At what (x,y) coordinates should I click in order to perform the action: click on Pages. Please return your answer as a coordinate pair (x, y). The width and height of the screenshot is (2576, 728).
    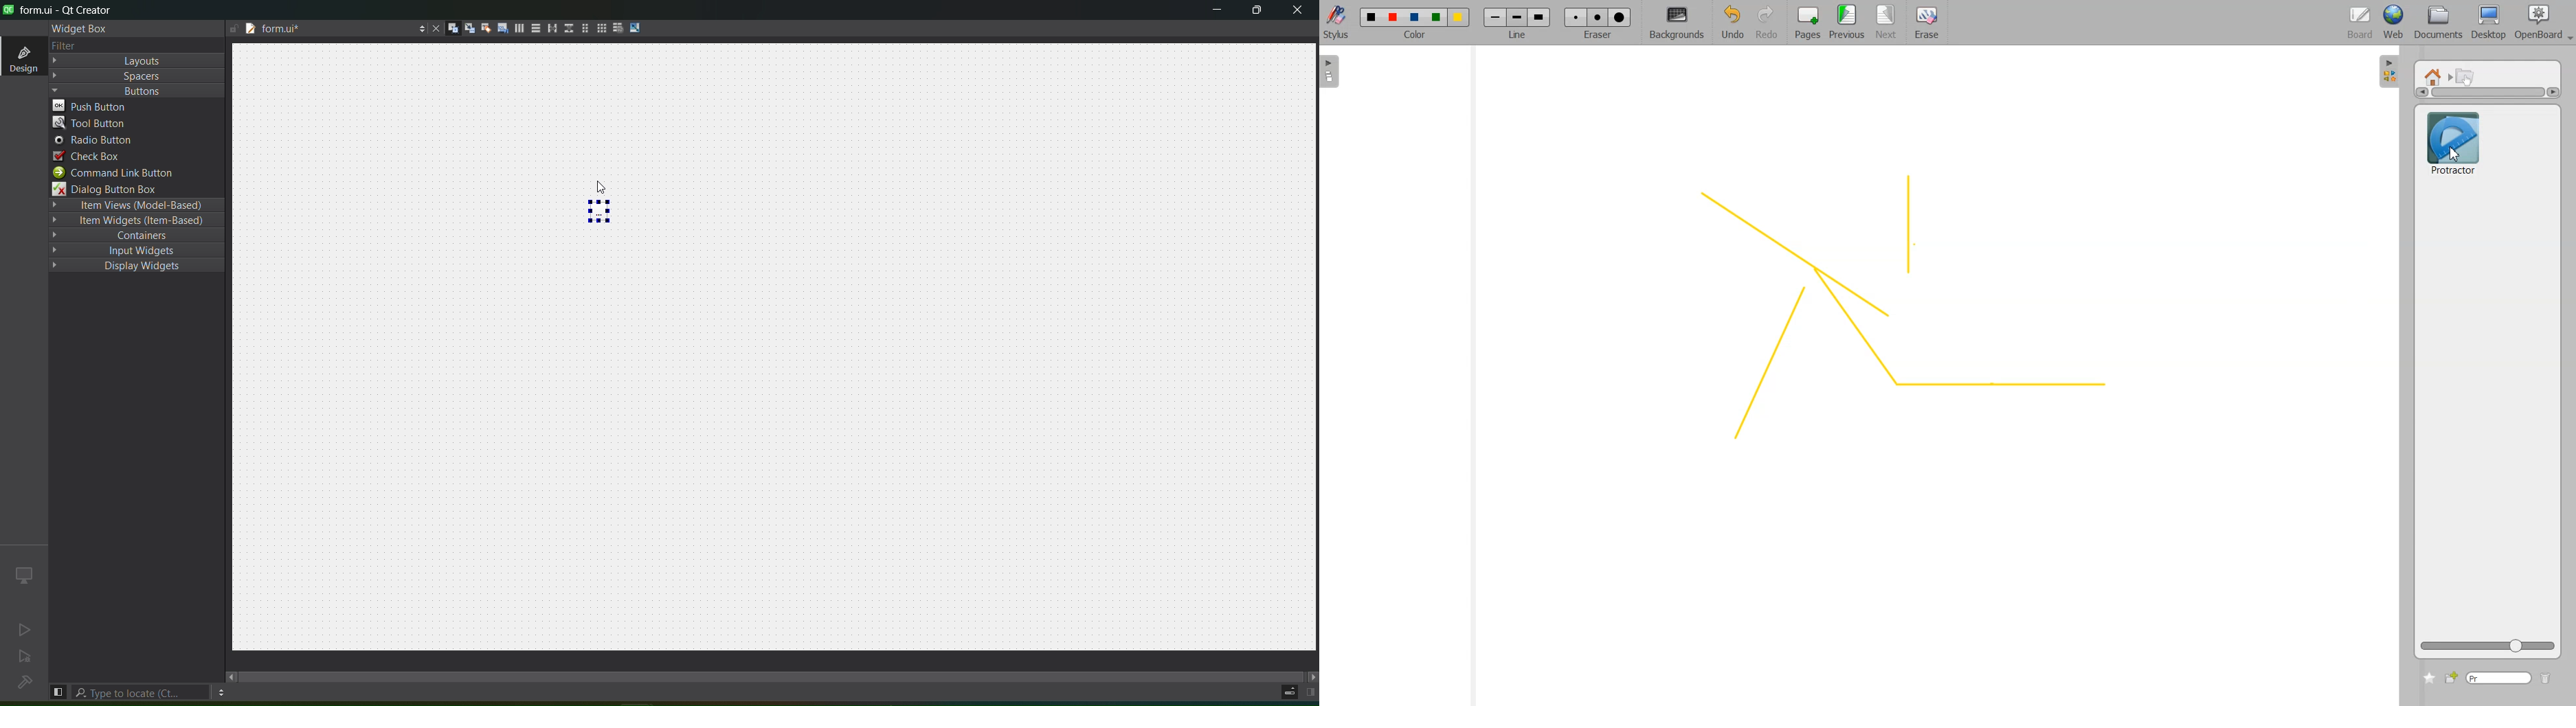
    Looking at the image, I should click on (1806, 24).